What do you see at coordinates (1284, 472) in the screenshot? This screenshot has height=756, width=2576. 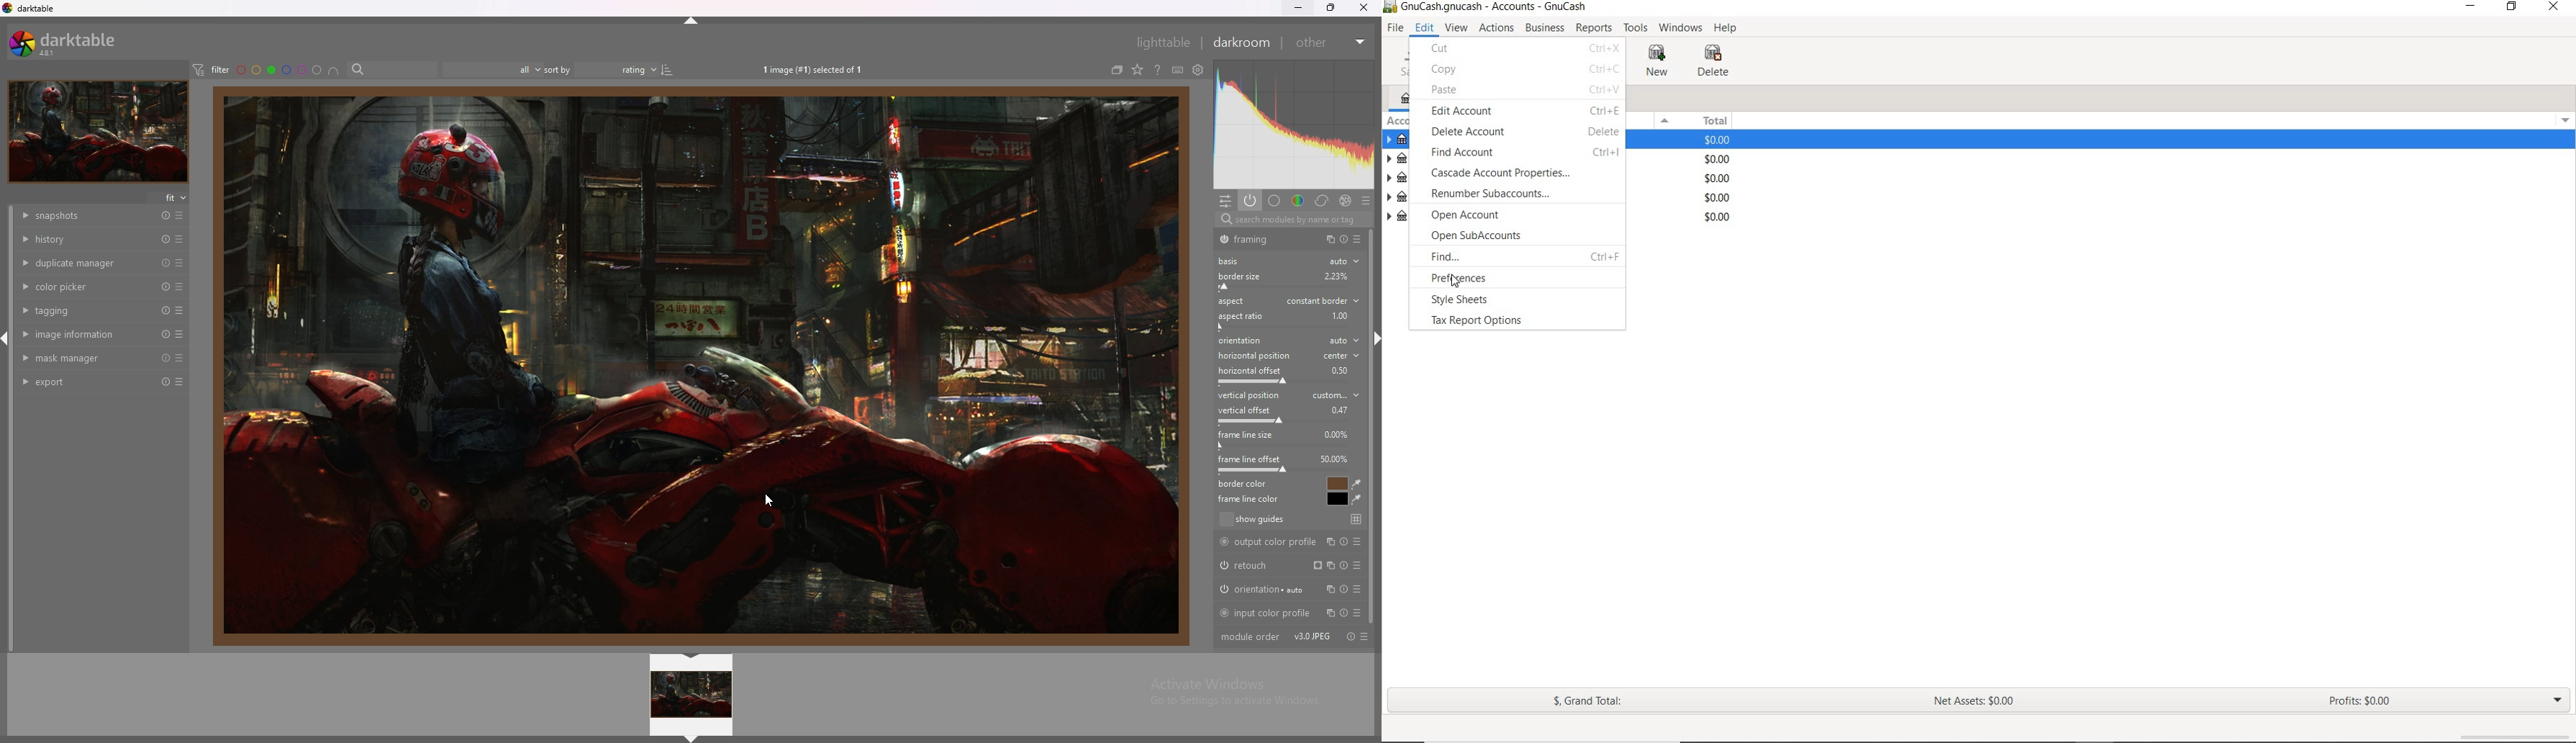 I see `frame line offset bar` at bounding box center [1284, 472].